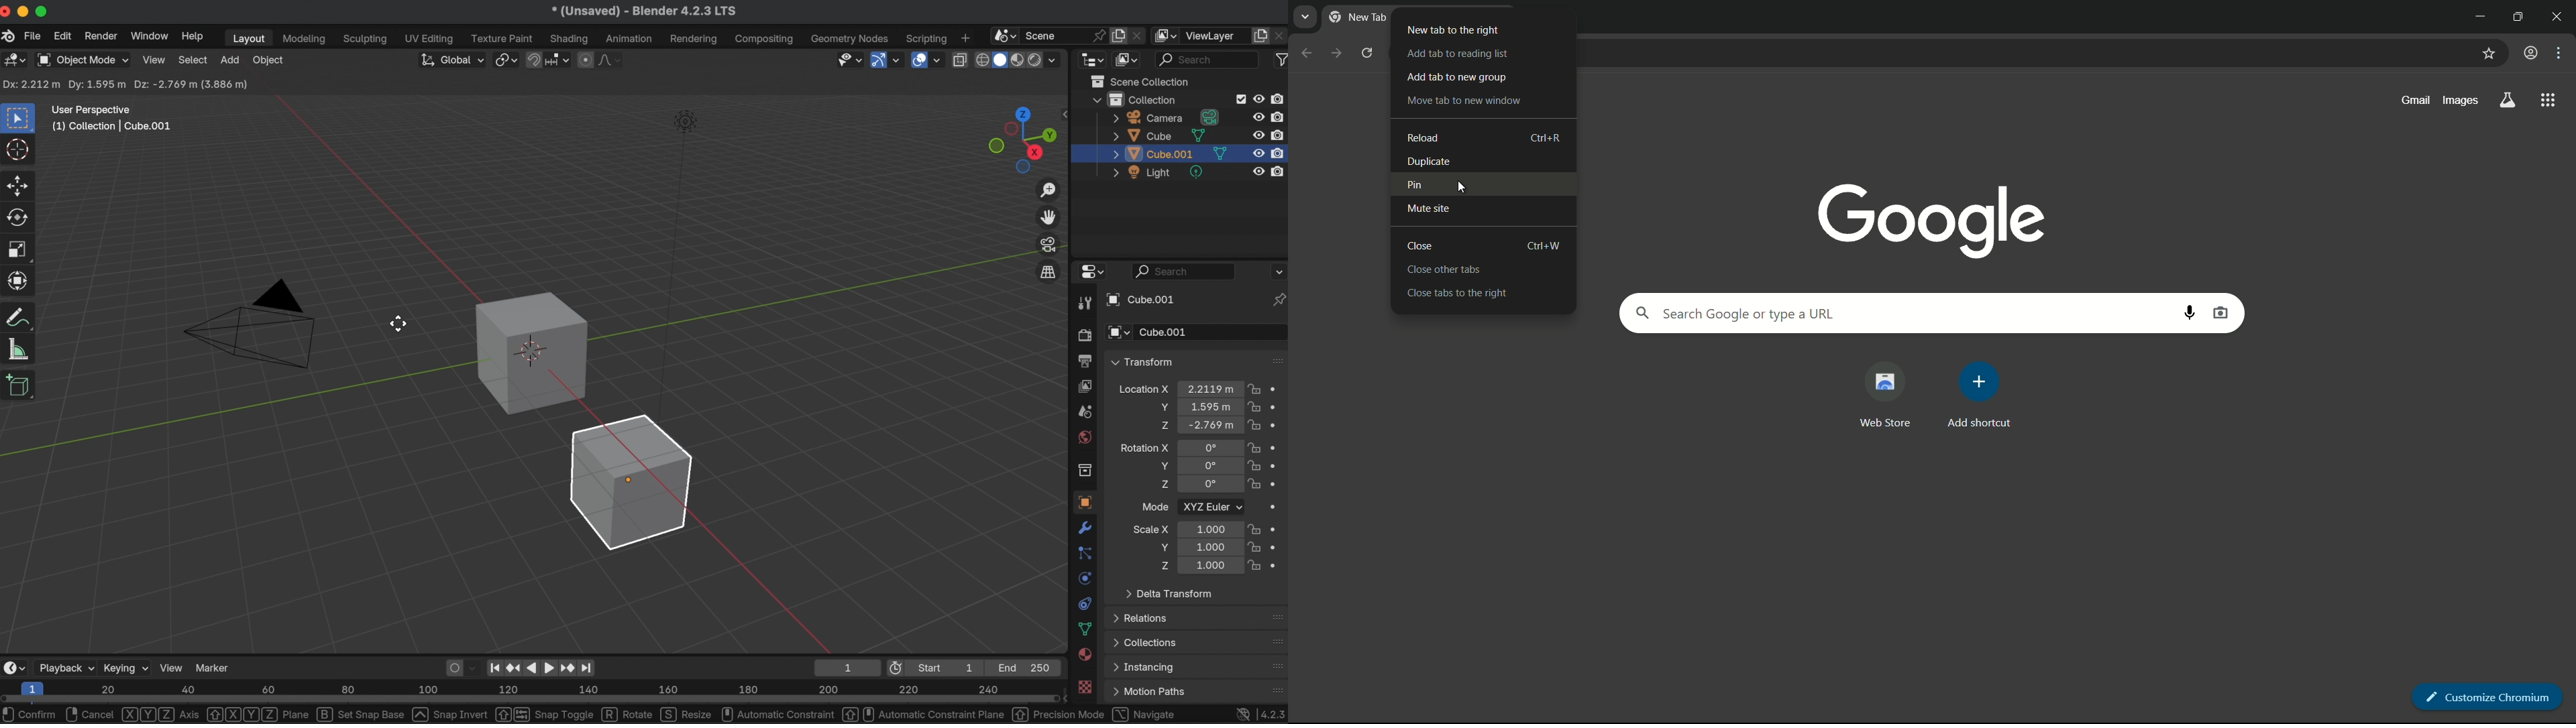  What do you see at coordinates (1058, 59) in the screenshot?
I see `shading` at bounding box center [1058, 59].